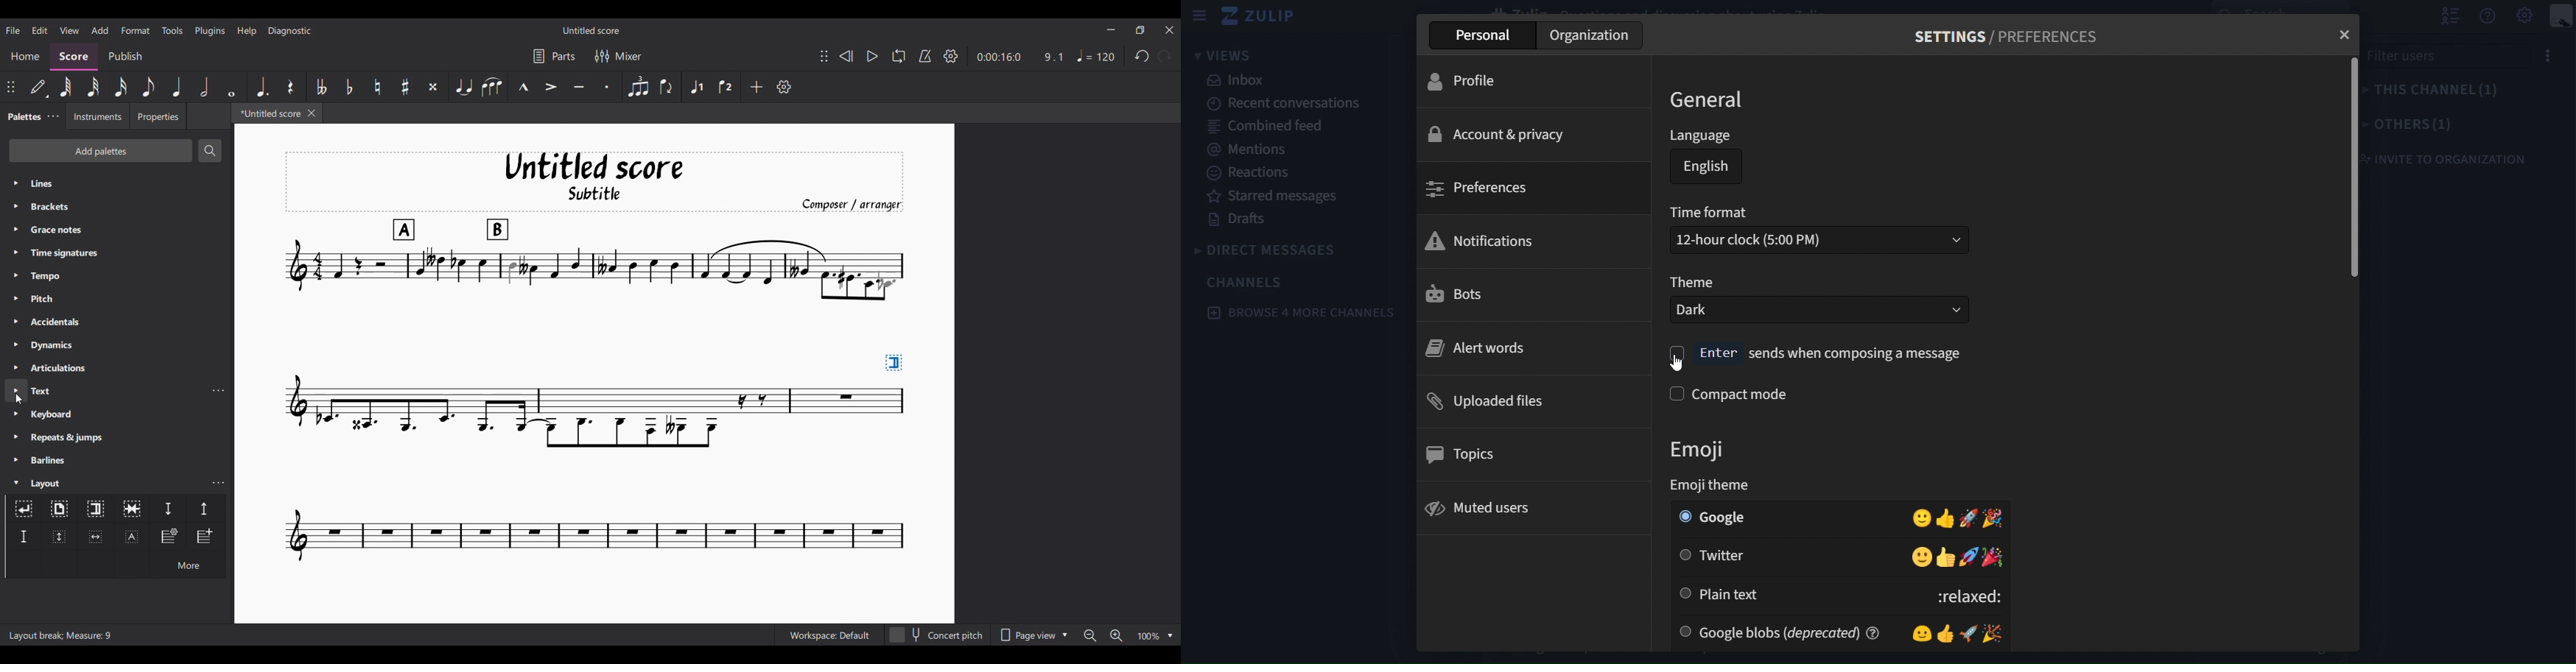 Image resolution: width=2576 pixels, height=672 pixels. Describe the element at coordinates (116, 322) in the screenshot. I see `Accidentals` at that location.